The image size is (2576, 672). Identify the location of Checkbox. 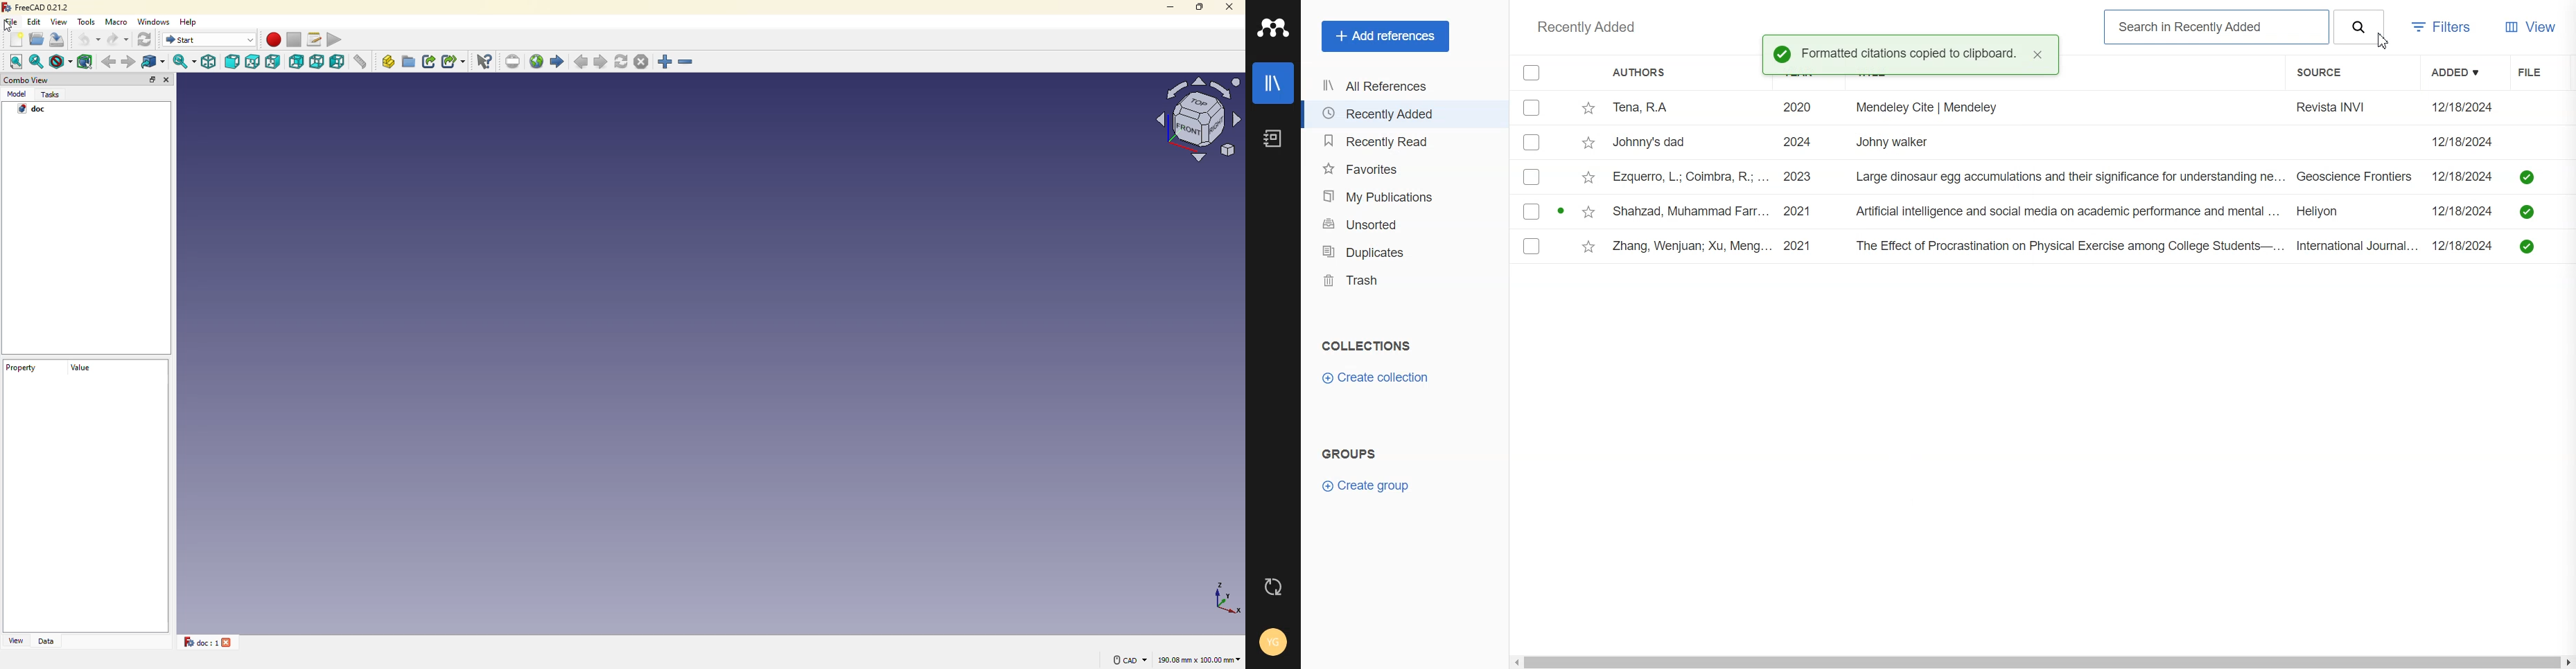
(1532, 72).